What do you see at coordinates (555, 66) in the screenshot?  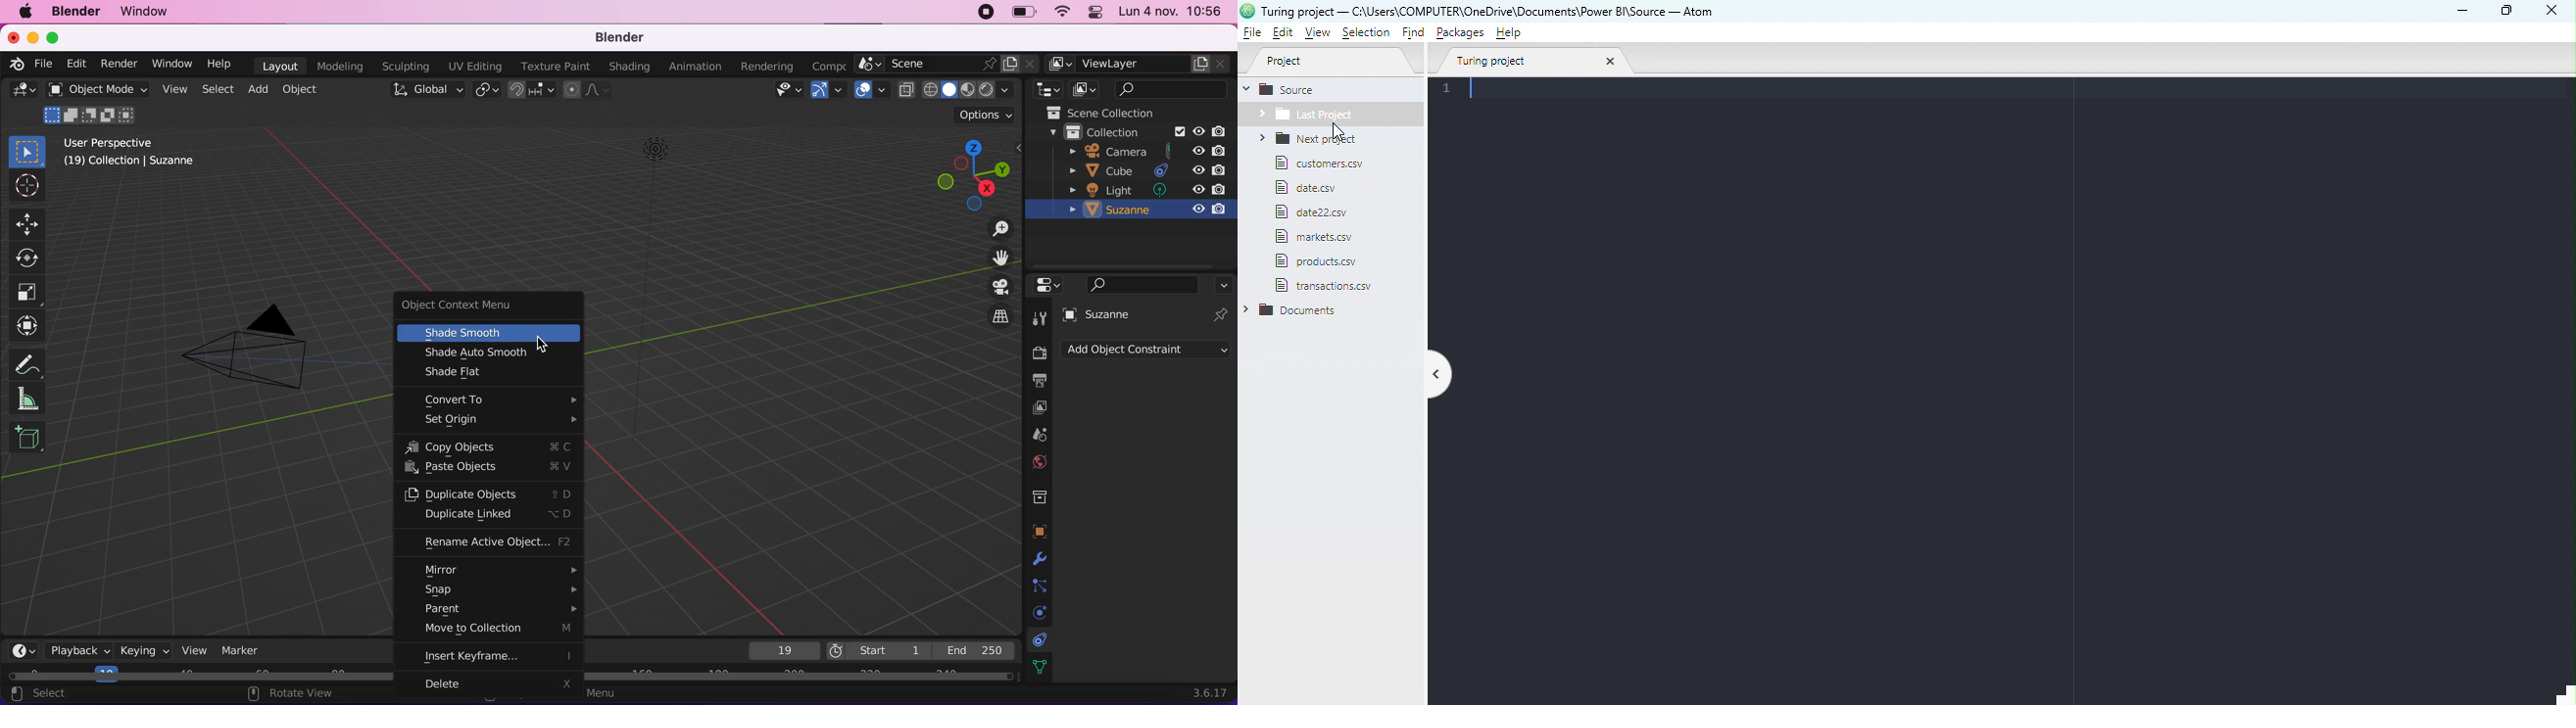 I see `texture paint` at bounding box center [555, 66].